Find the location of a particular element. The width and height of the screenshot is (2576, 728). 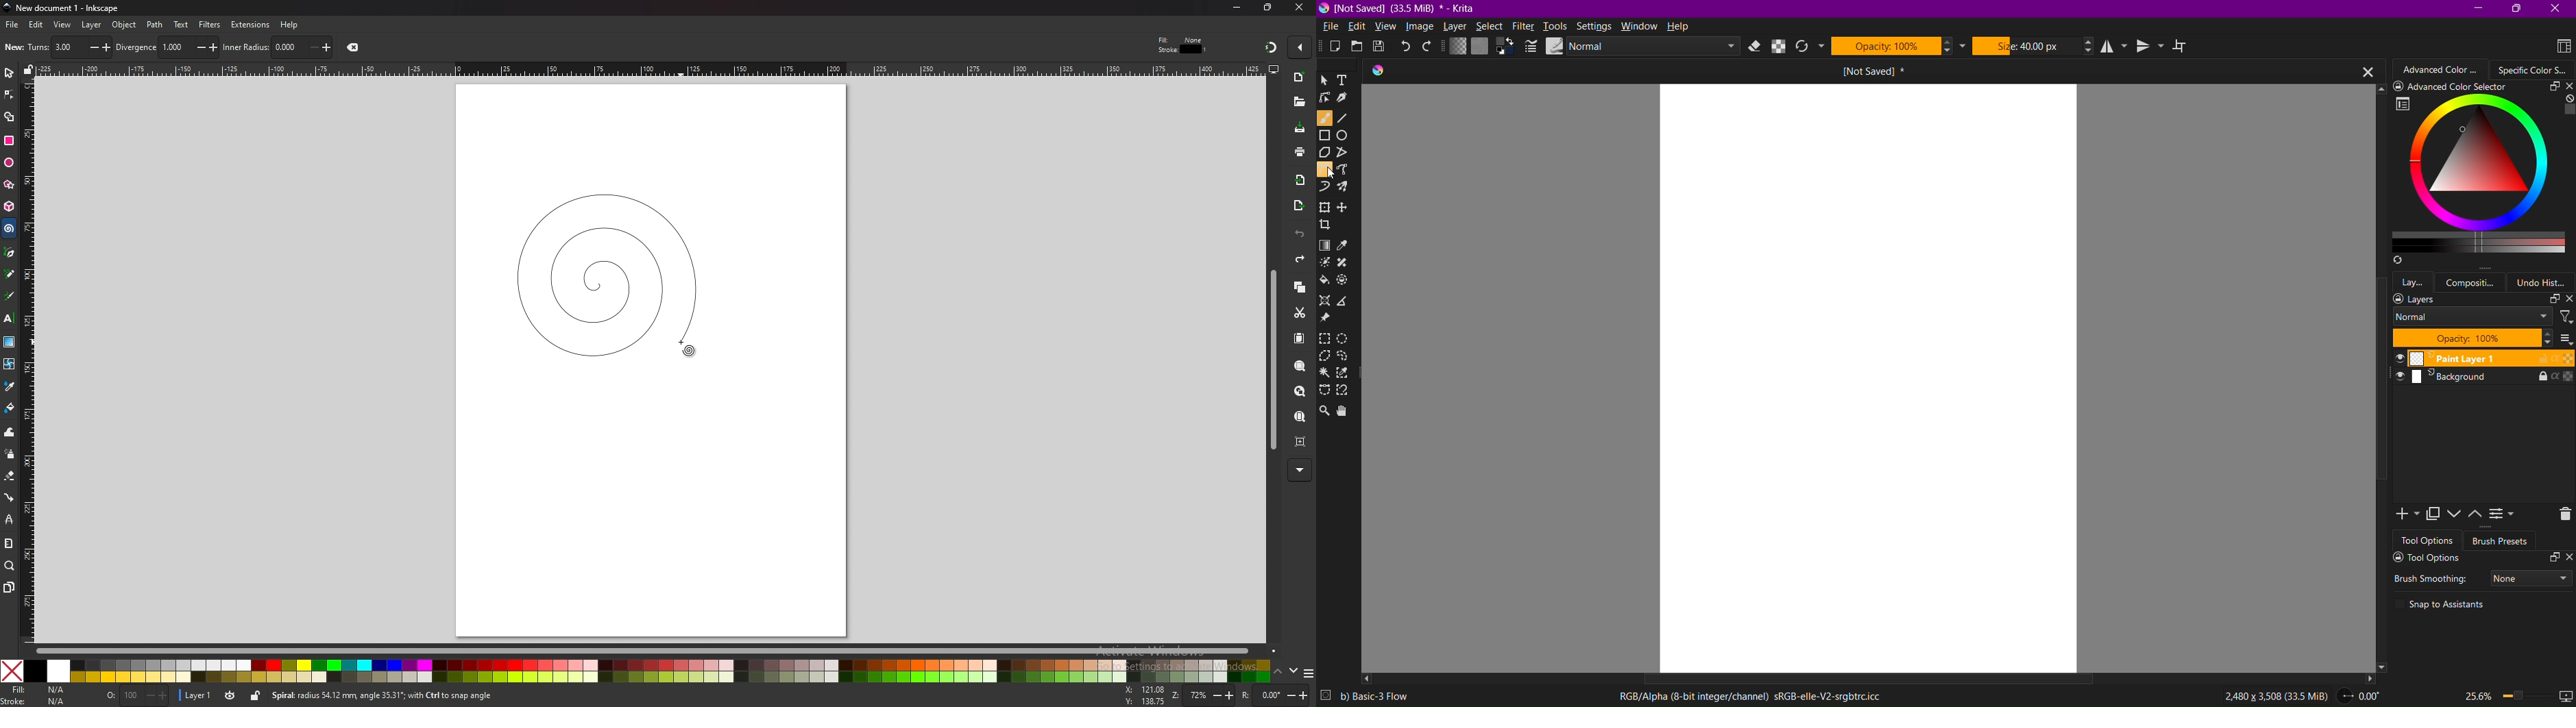

Spiral radius 54.12 mm, angle 33.31%; with Ctrl to snap angle is located at coordinates (387, 695).